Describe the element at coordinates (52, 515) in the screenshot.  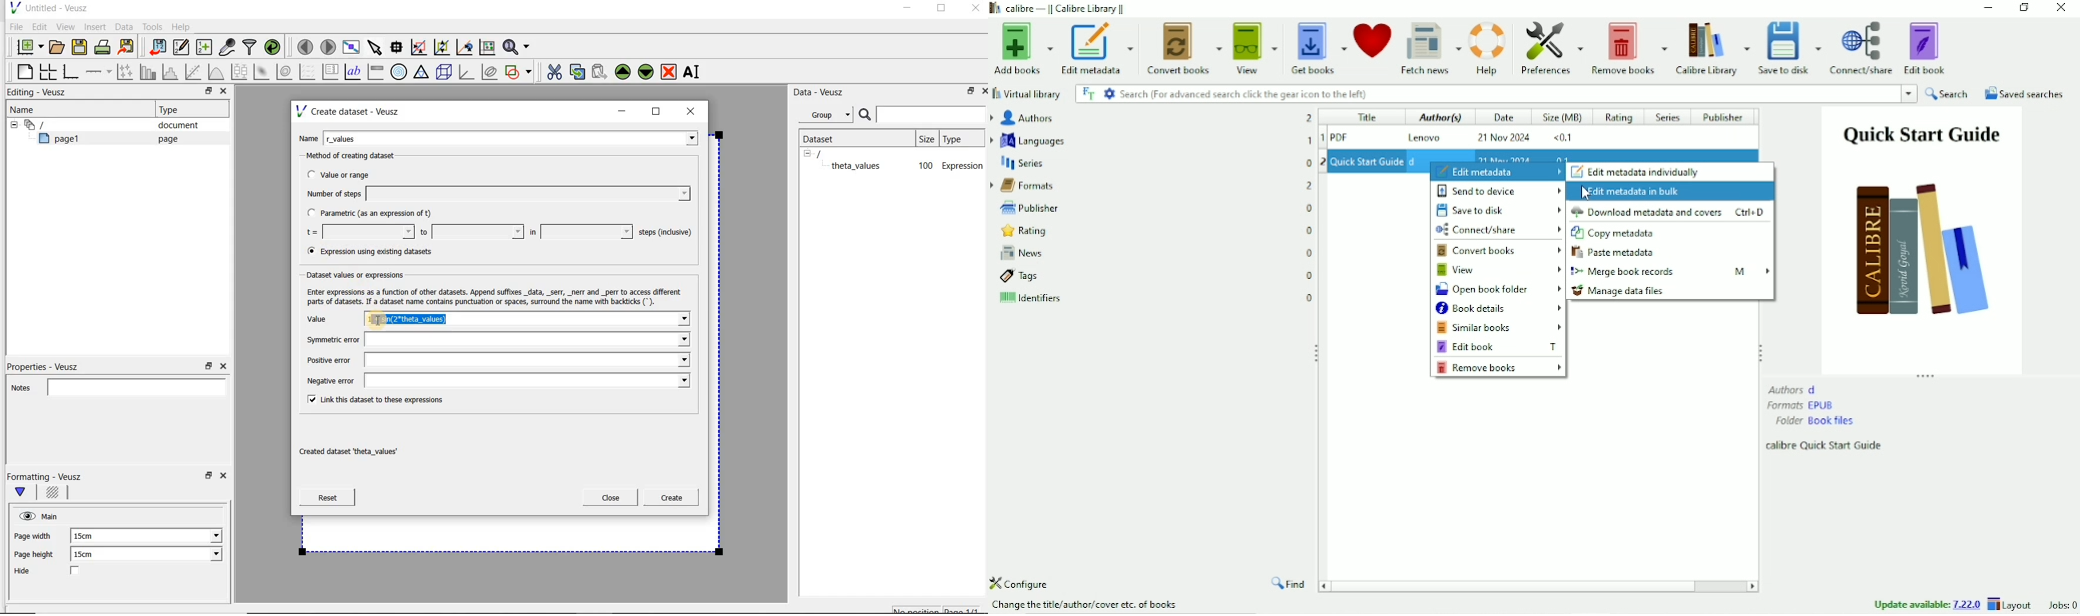
I see `Main` at that location.